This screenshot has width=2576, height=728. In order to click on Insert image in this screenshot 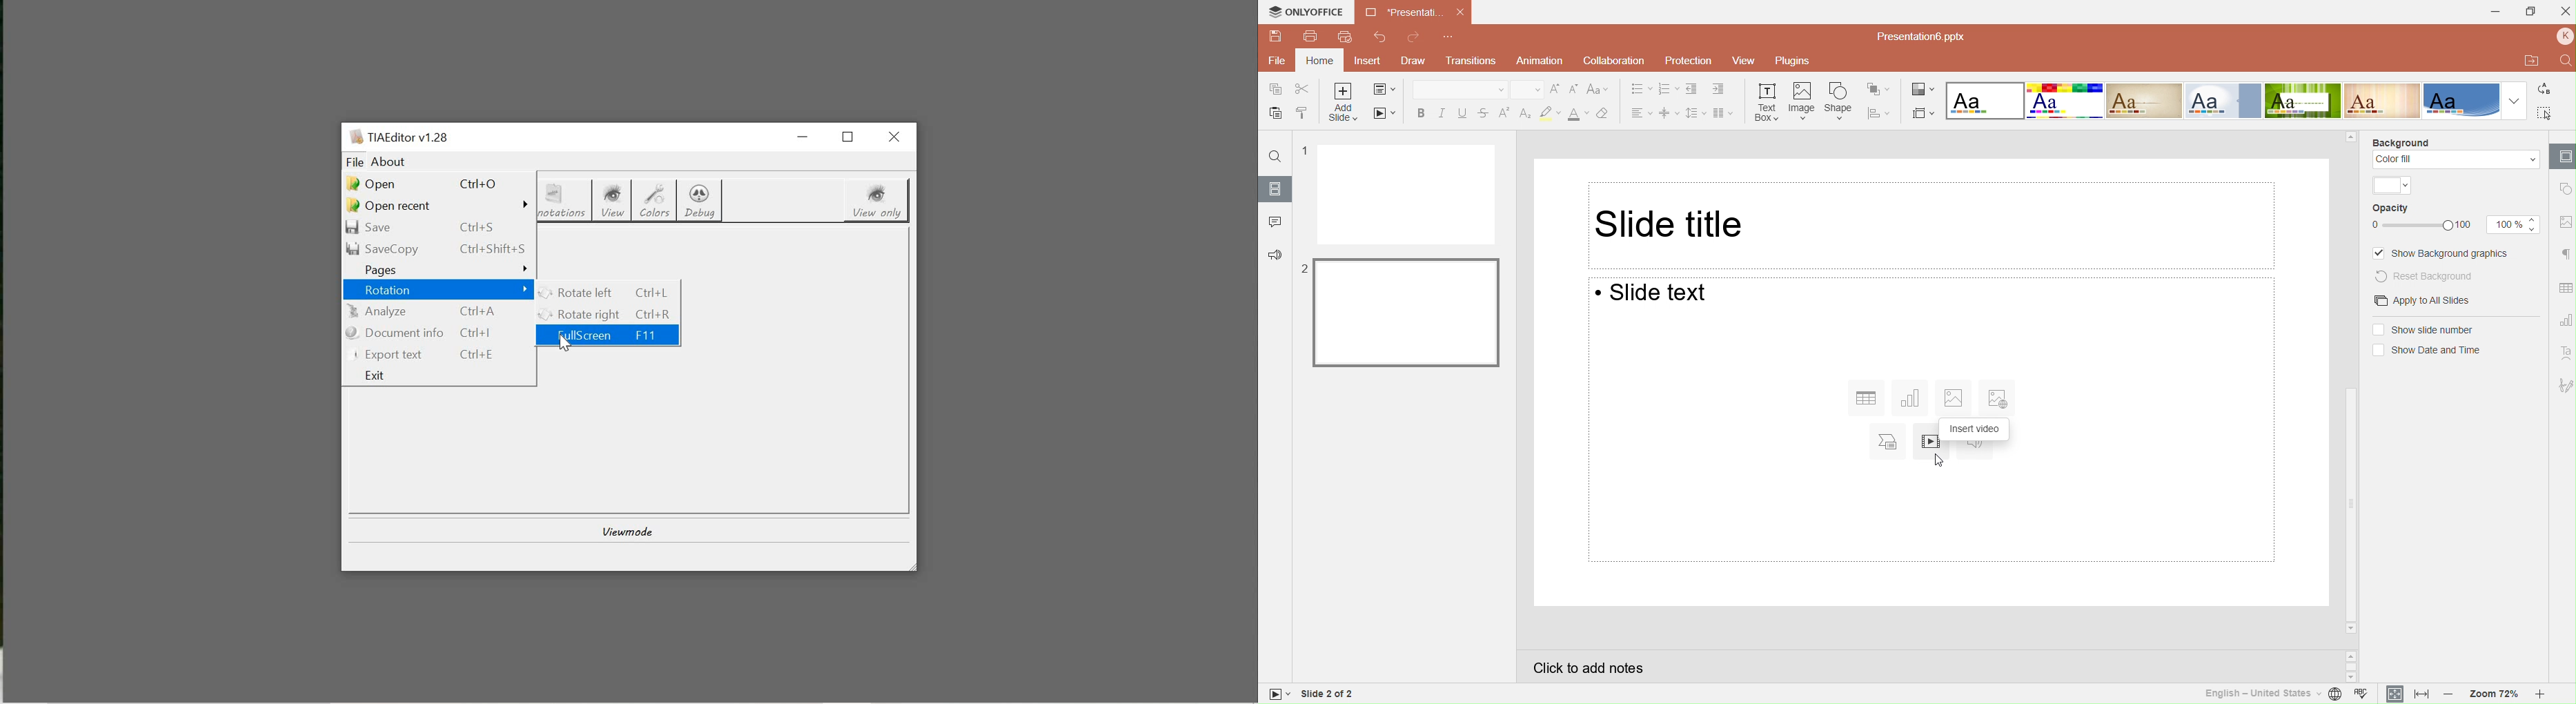, I will do `click(1800, 101)`.